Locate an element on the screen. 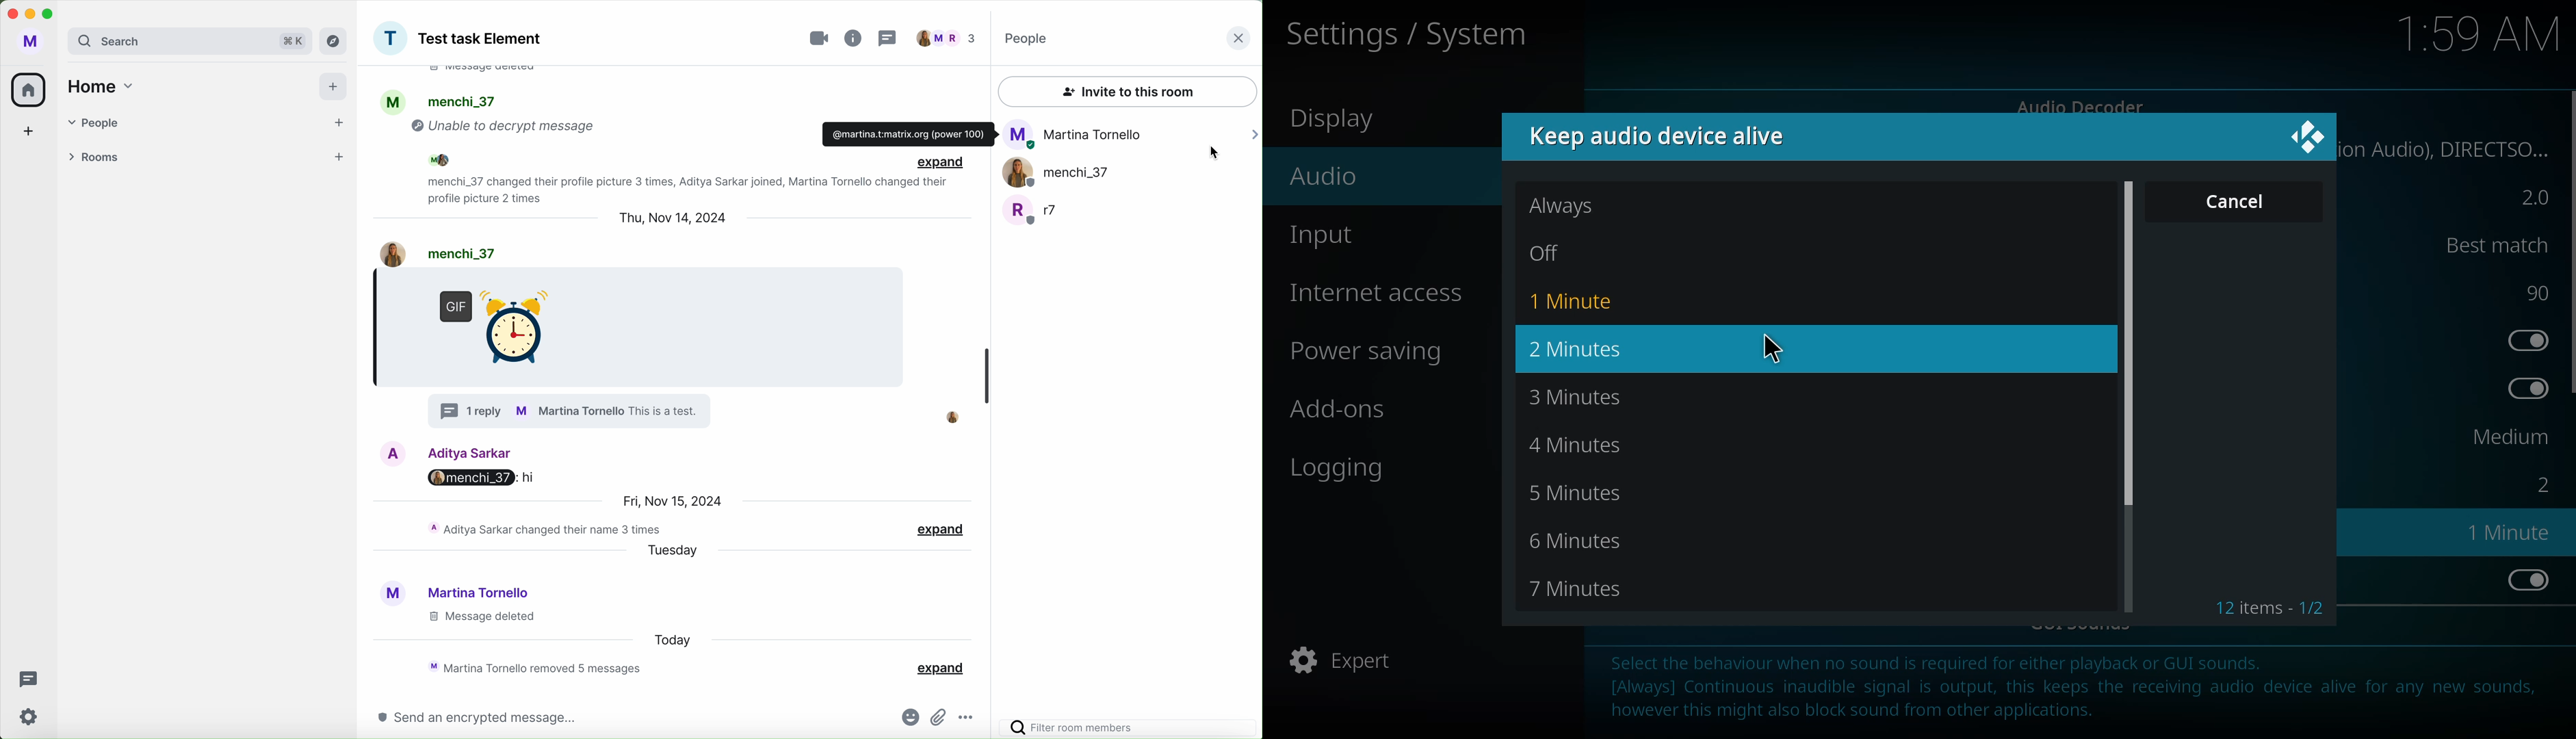  Aditya user is located at coordinates (473, 452).